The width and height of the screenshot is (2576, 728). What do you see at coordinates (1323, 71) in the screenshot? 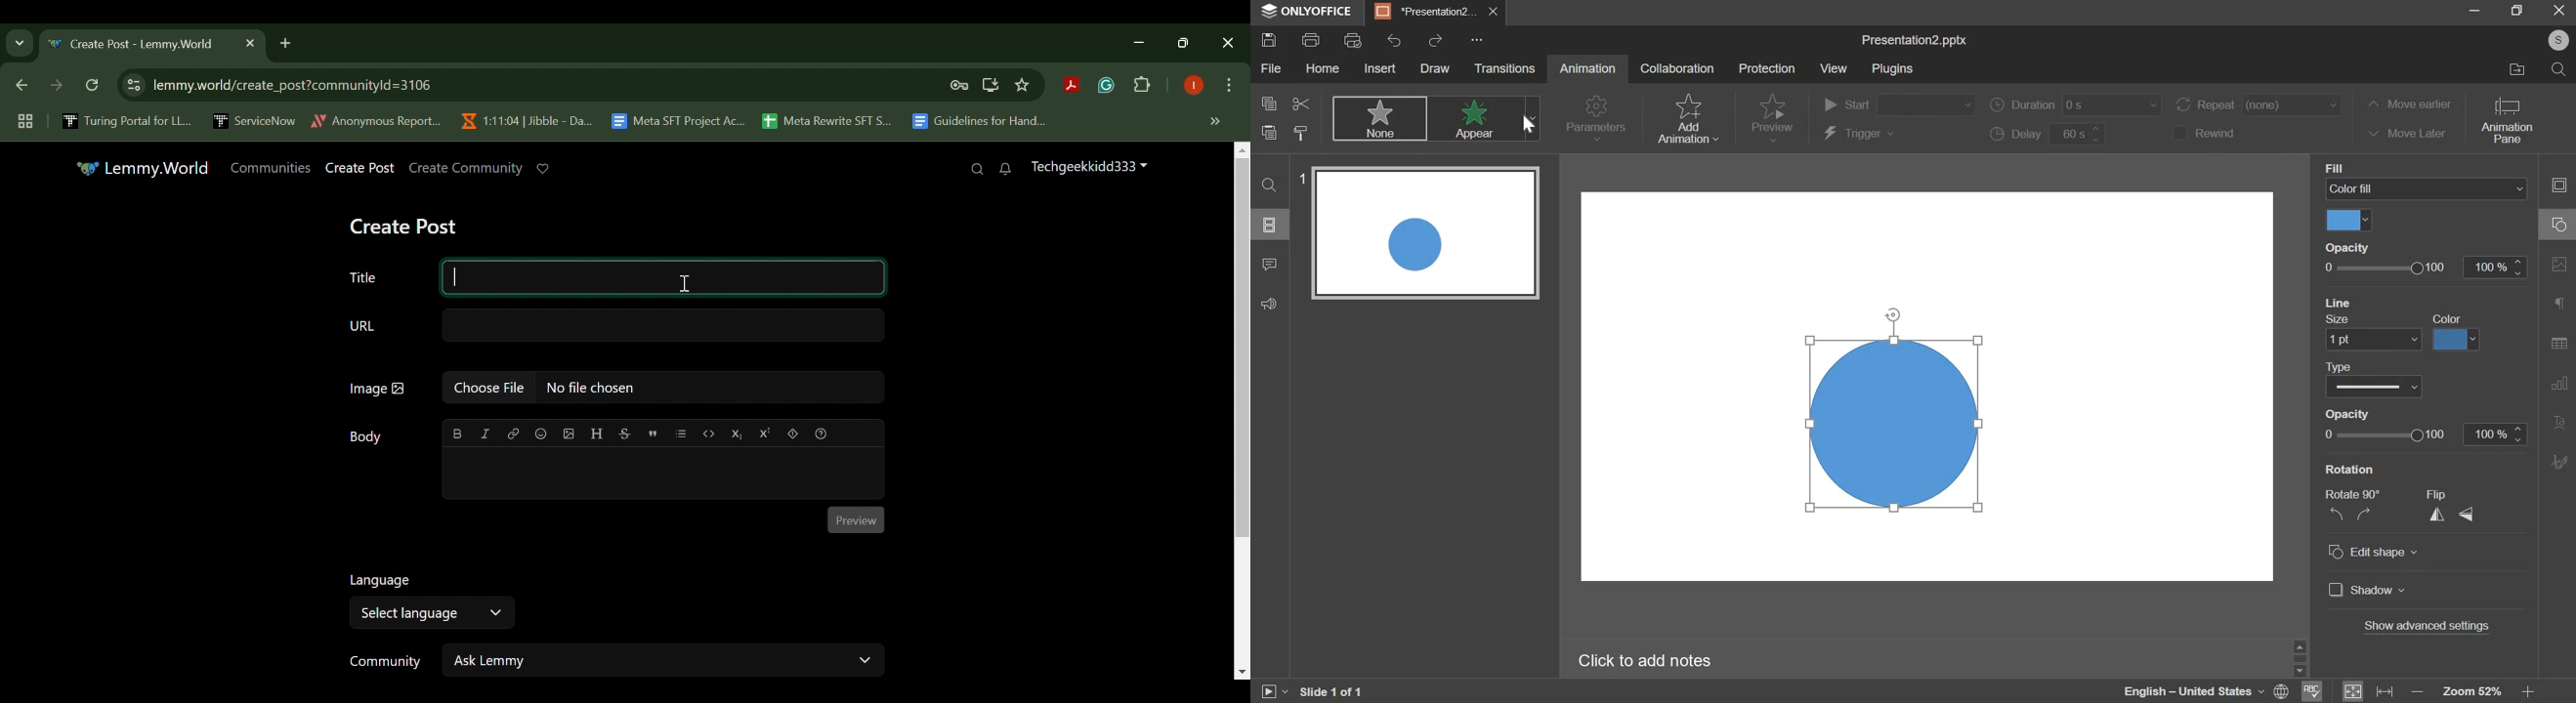
I see `Hol` at bounding box center [1323, 71].